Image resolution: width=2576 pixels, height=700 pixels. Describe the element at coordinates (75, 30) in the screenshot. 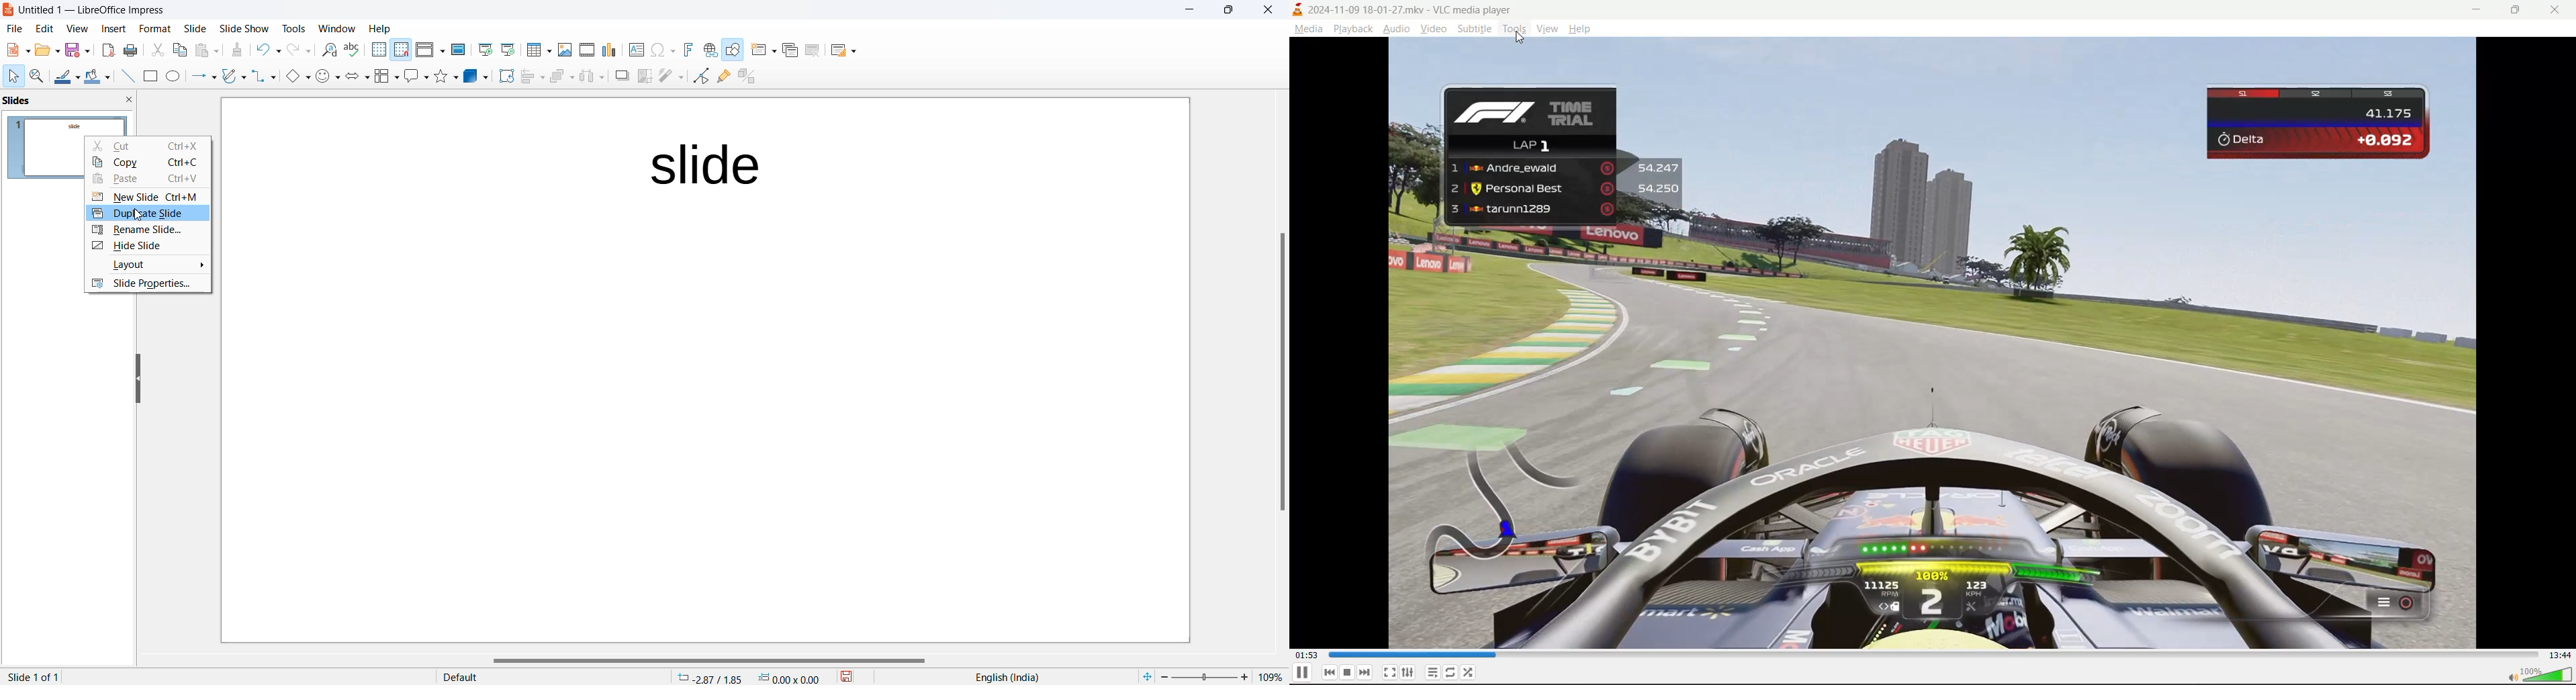

I see `view` at that location.